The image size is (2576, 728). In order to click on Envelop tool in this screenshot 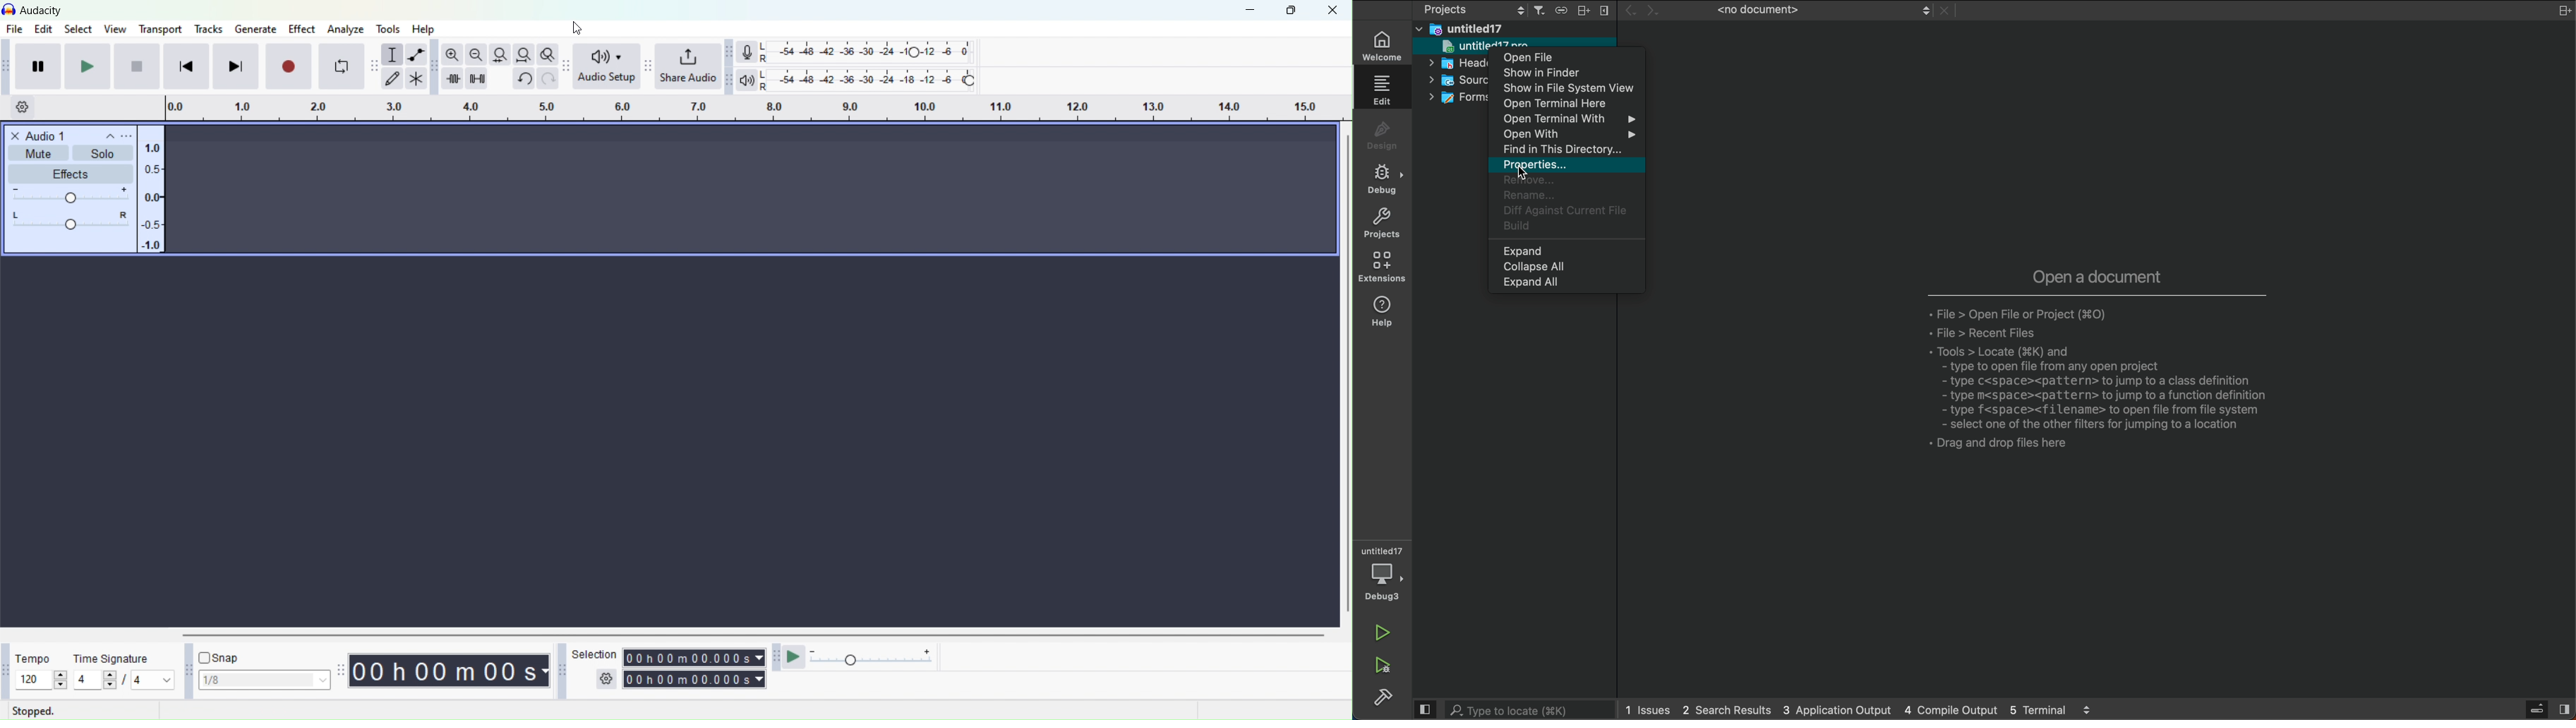, I will do `click(414, 53)`.